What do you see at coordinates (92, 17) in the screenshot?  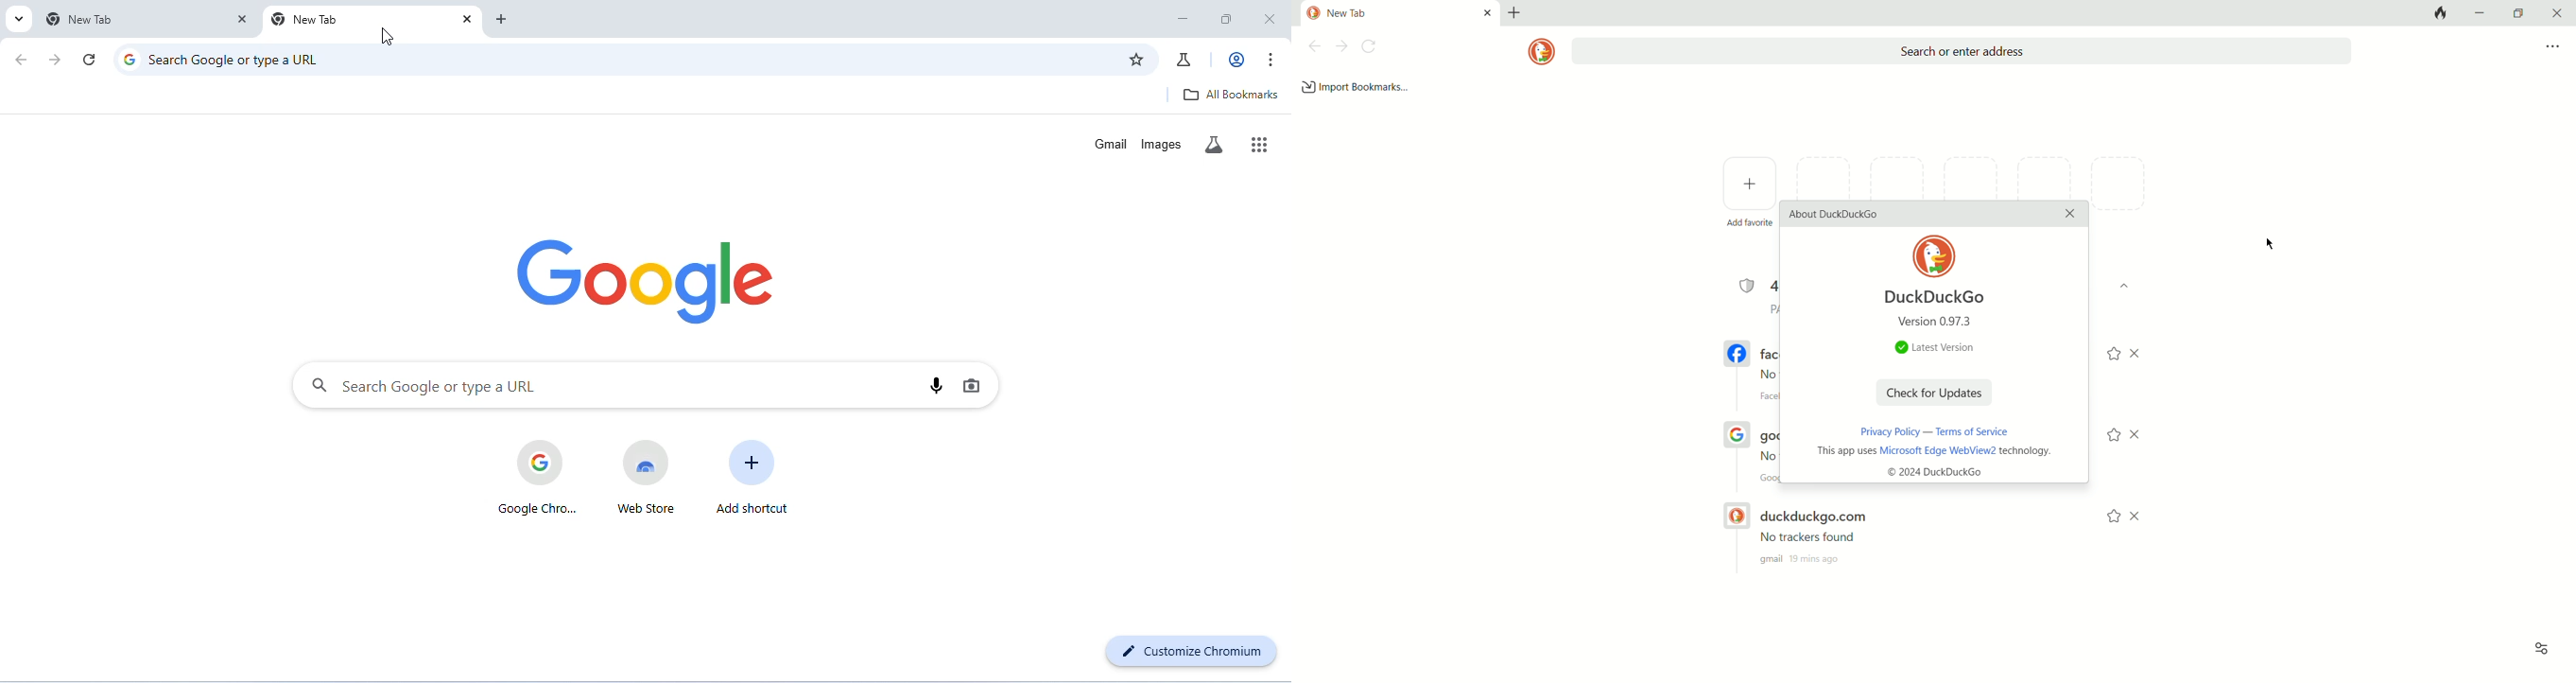 I see `new tab` at bounding box center [92, 17].